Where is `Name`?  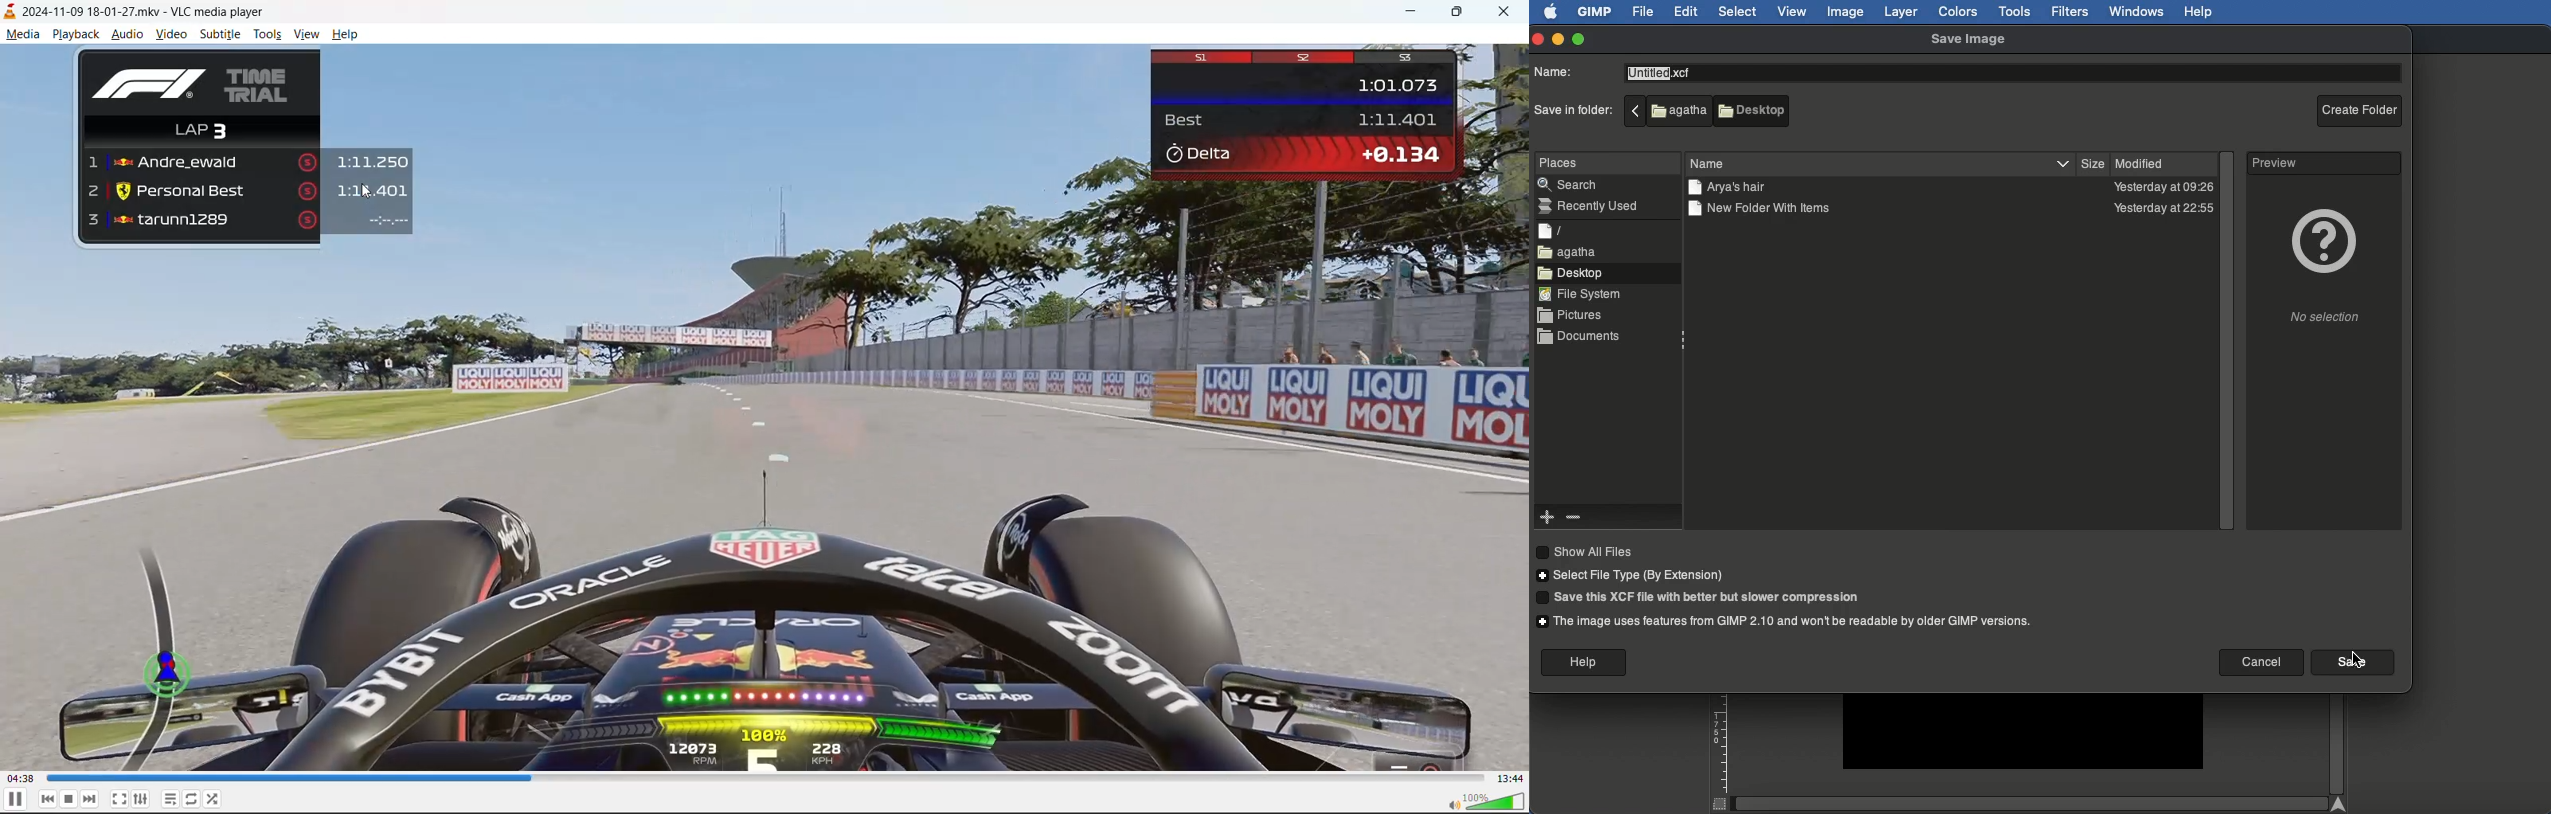 Name is located at coordinates (1714, 163).